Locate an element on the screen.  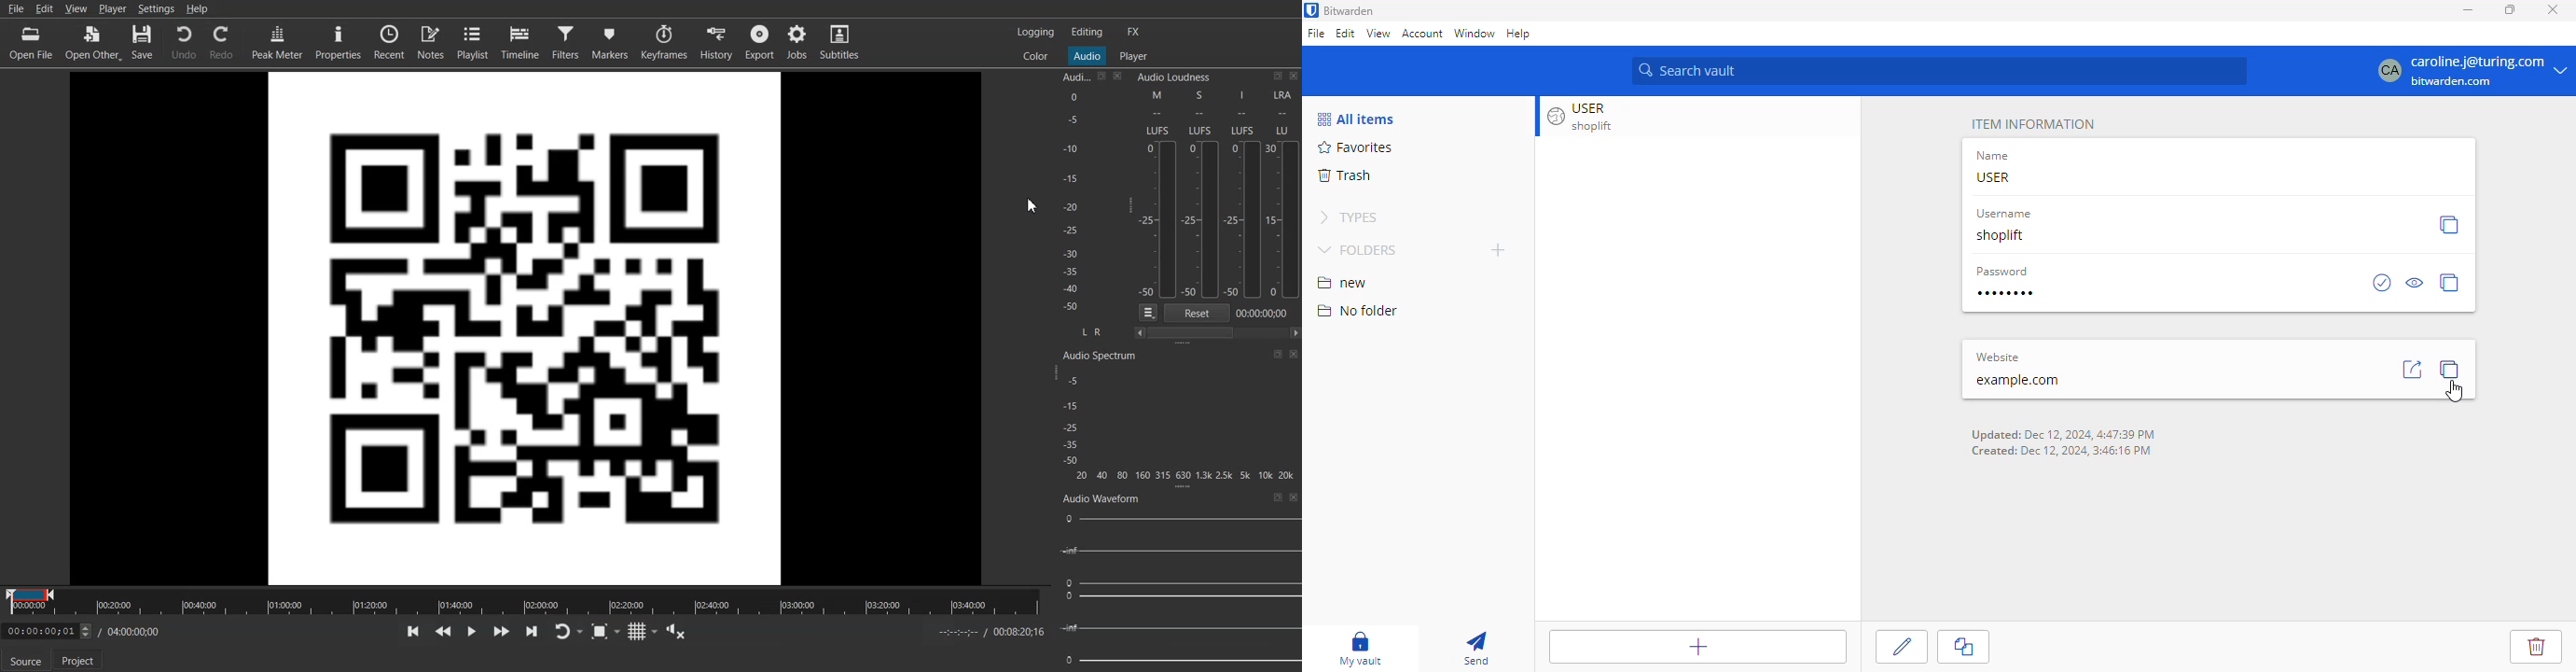
minimize is located at coordinates (2468, 10).